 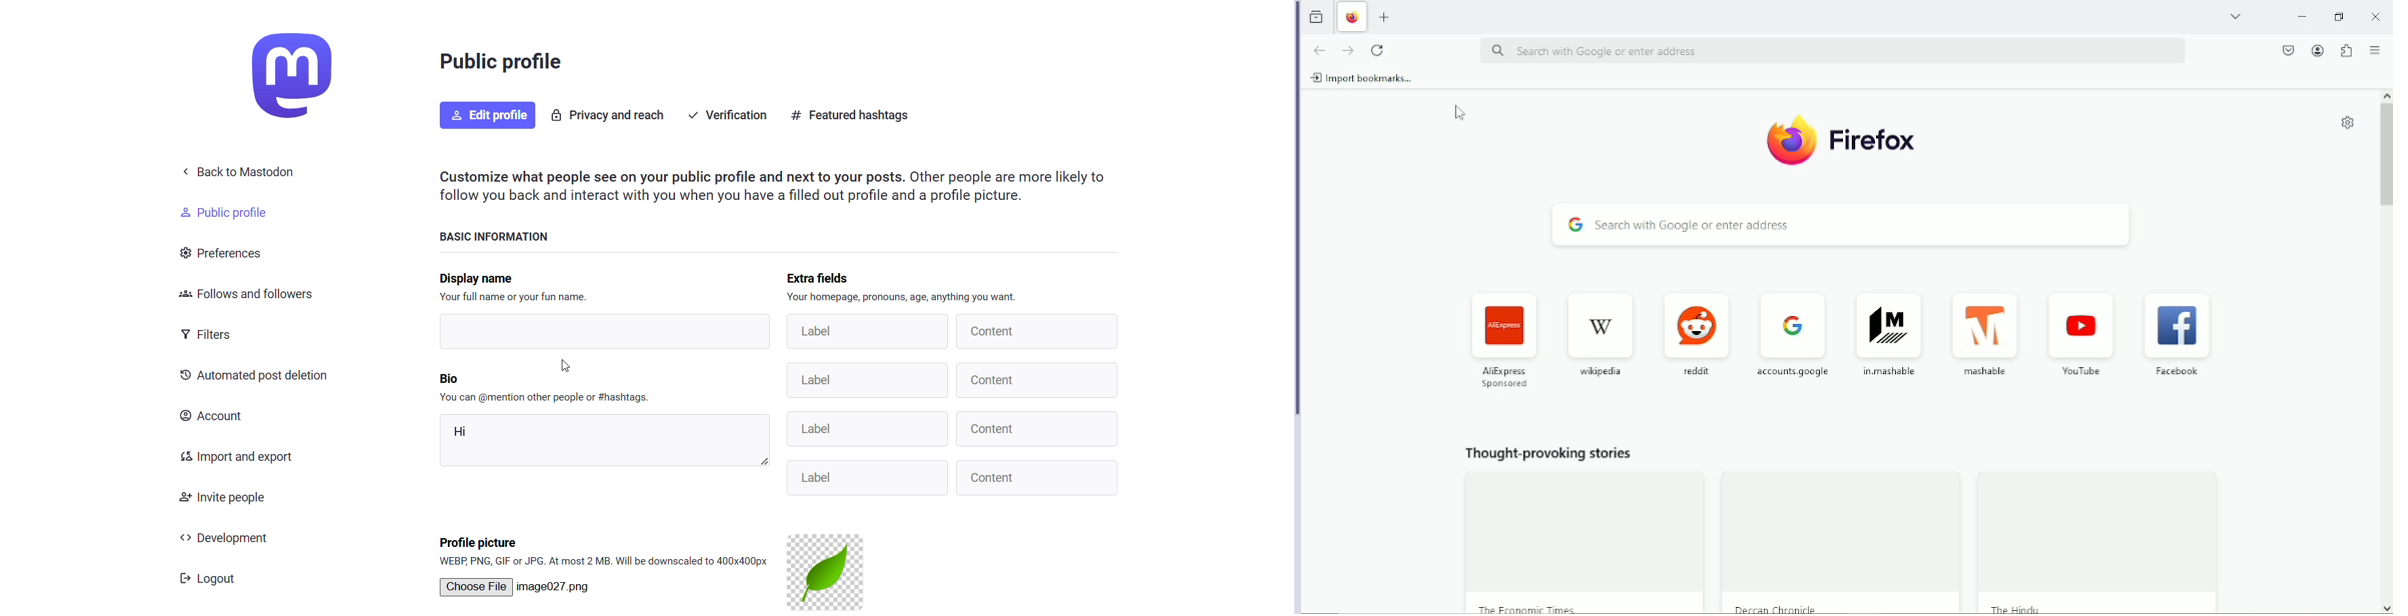 I want to click on writing area, so click(x=607, y=332).